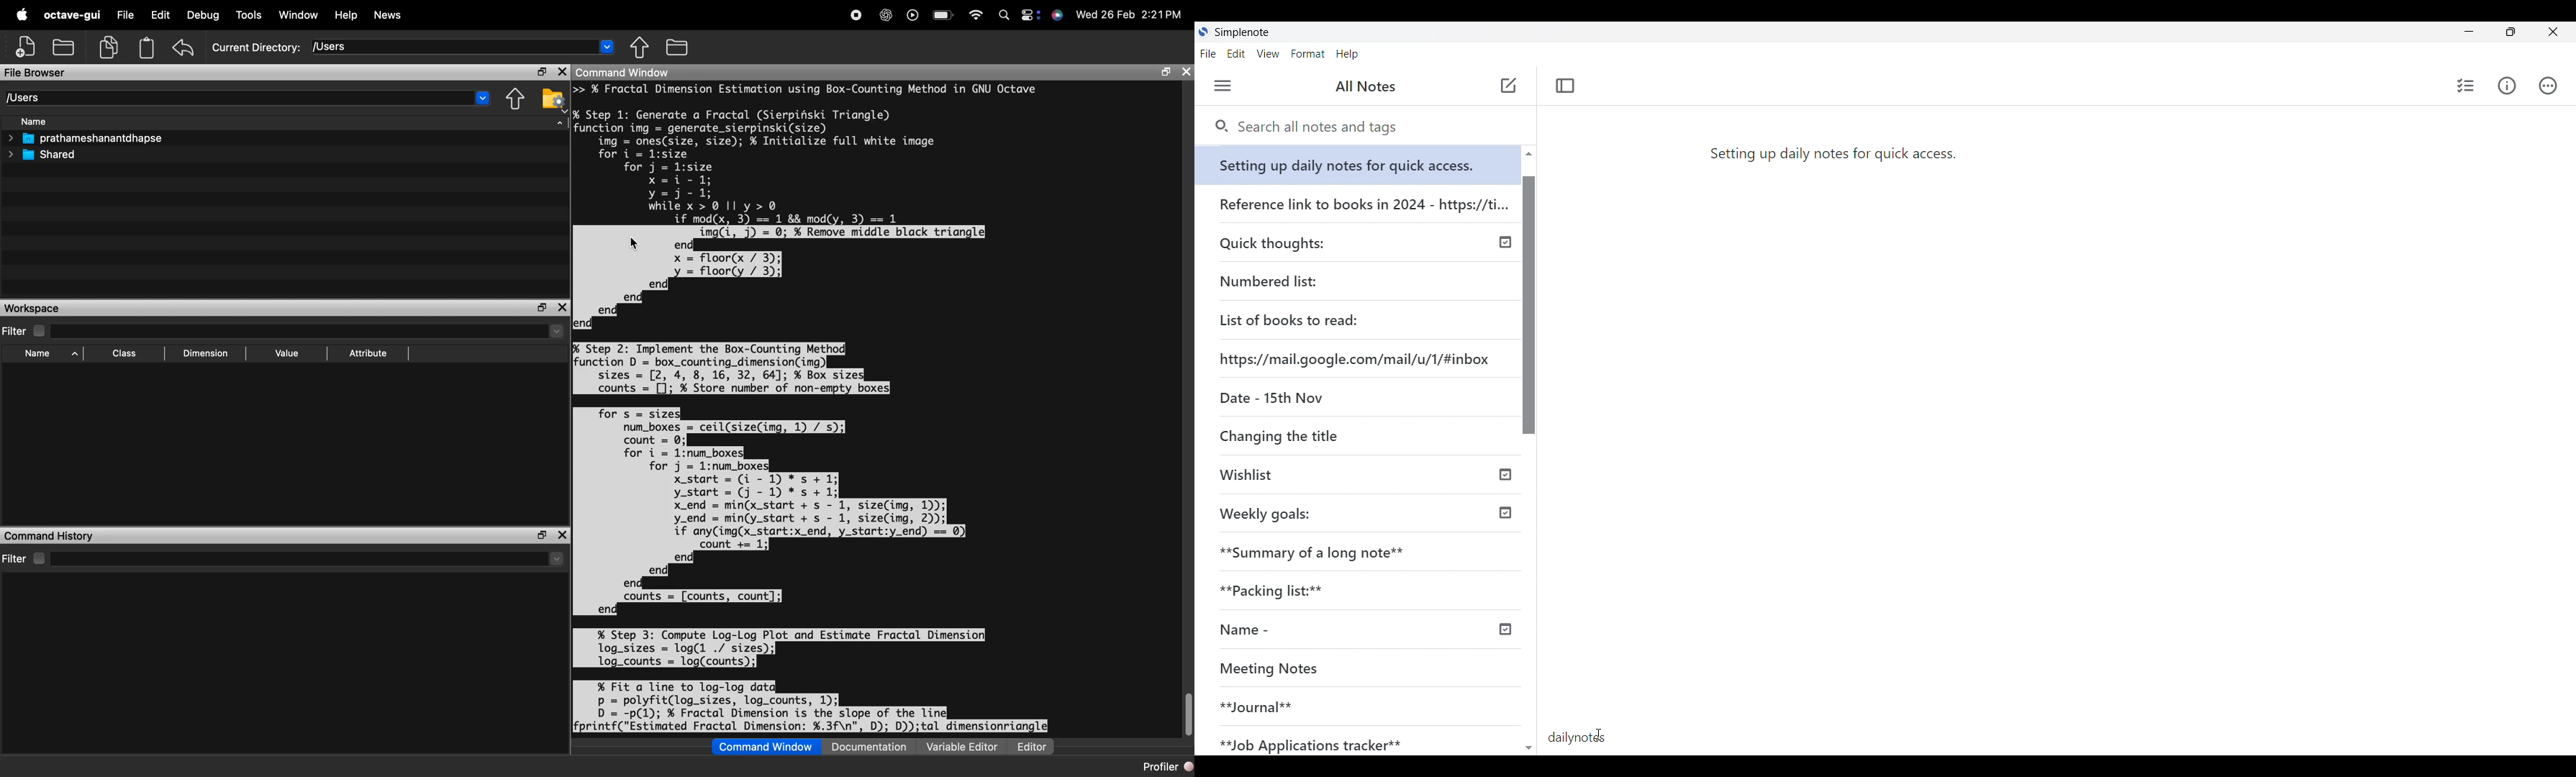 This screenshot has height=784, width=2576. What do you see at coordinates (67, 47) in the screenshot?
I see `local files` at bounding box center [67, 47].